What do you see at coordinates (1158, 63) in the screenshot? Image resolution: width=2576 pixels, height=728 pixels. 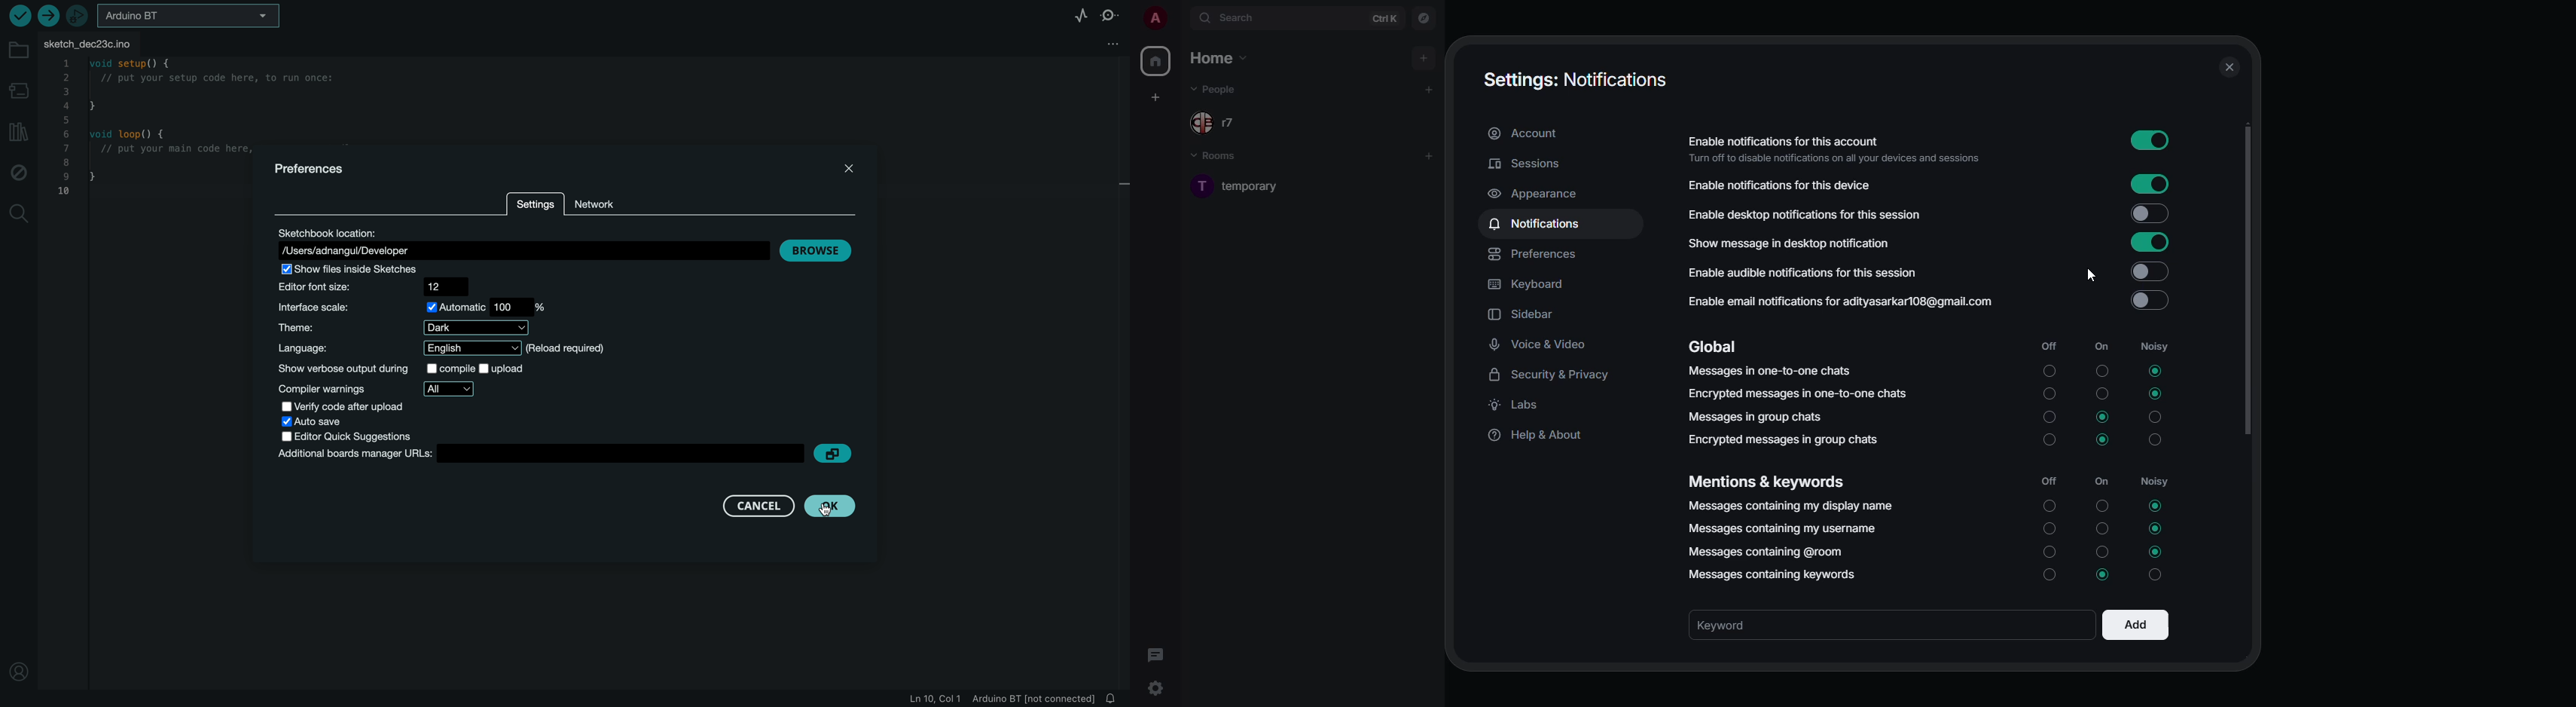 I see `home` at bounding box center [1158, 63].